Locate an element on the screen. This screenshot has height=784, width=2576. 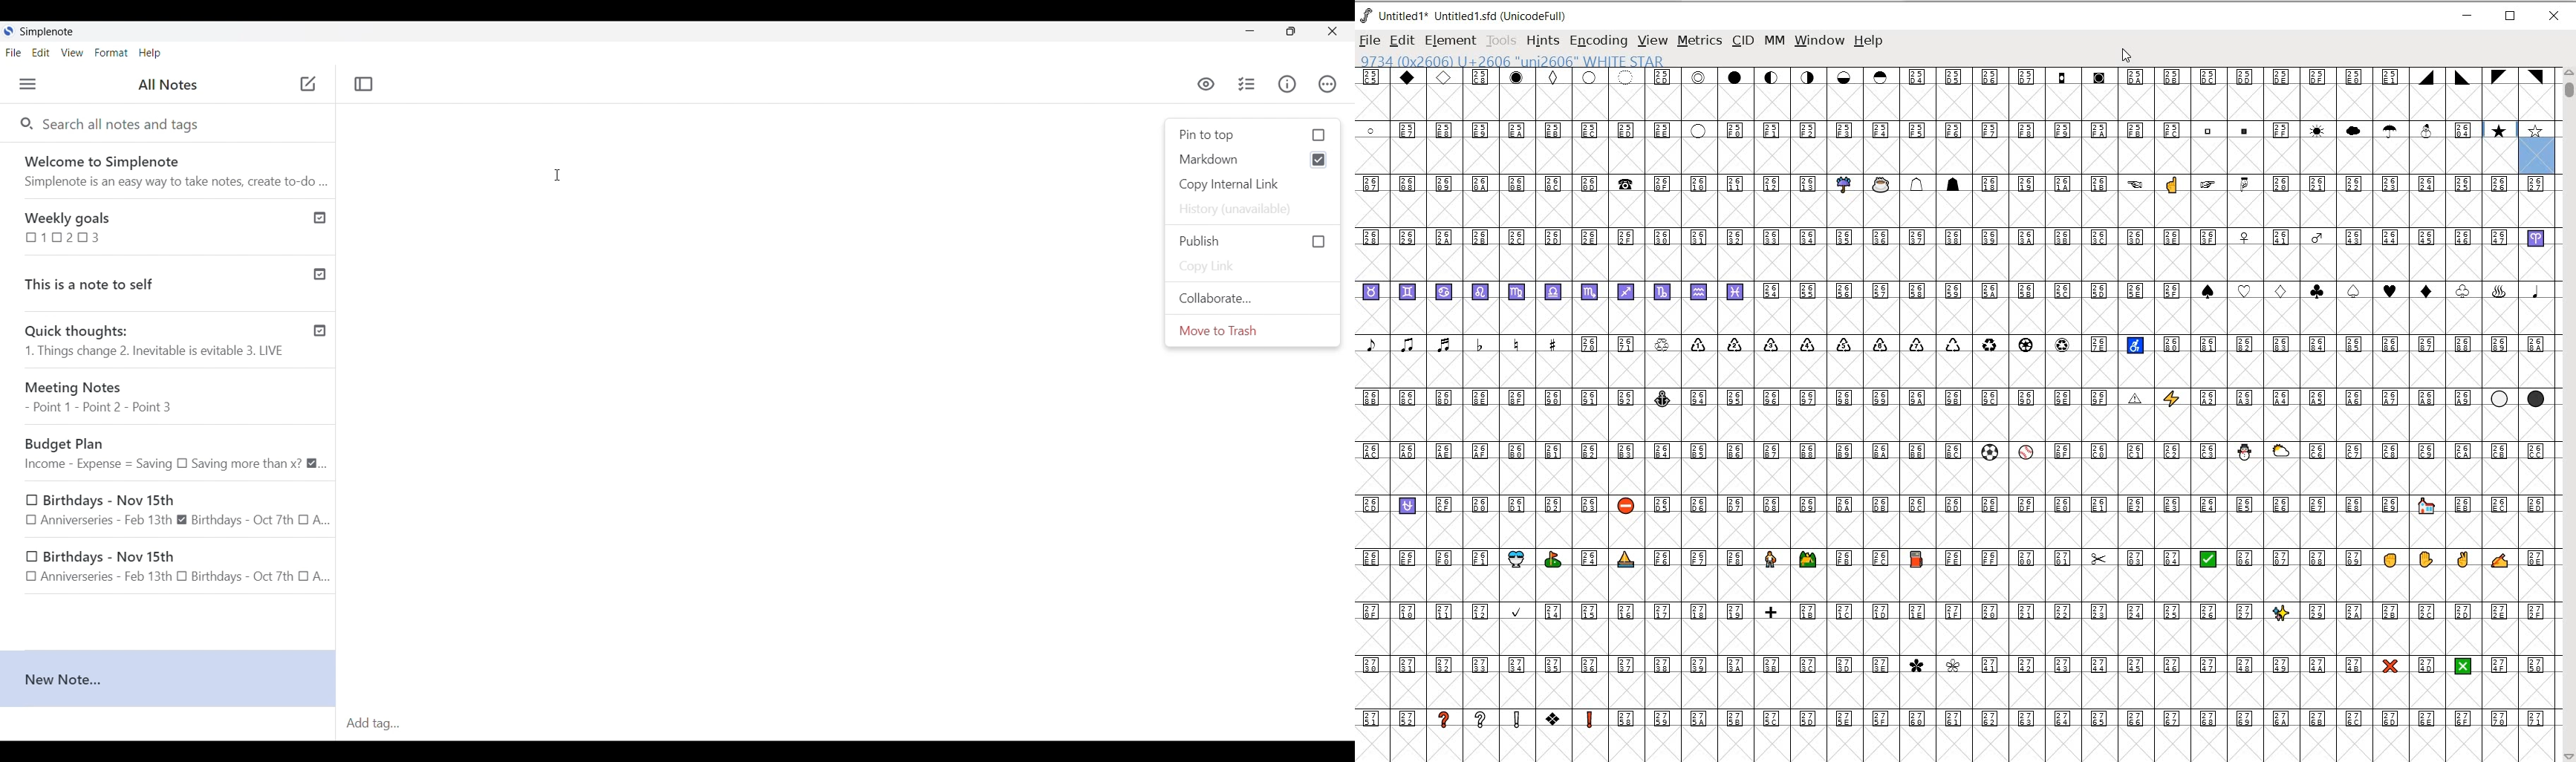
WINDOW is located at coordinates (1818, 40).